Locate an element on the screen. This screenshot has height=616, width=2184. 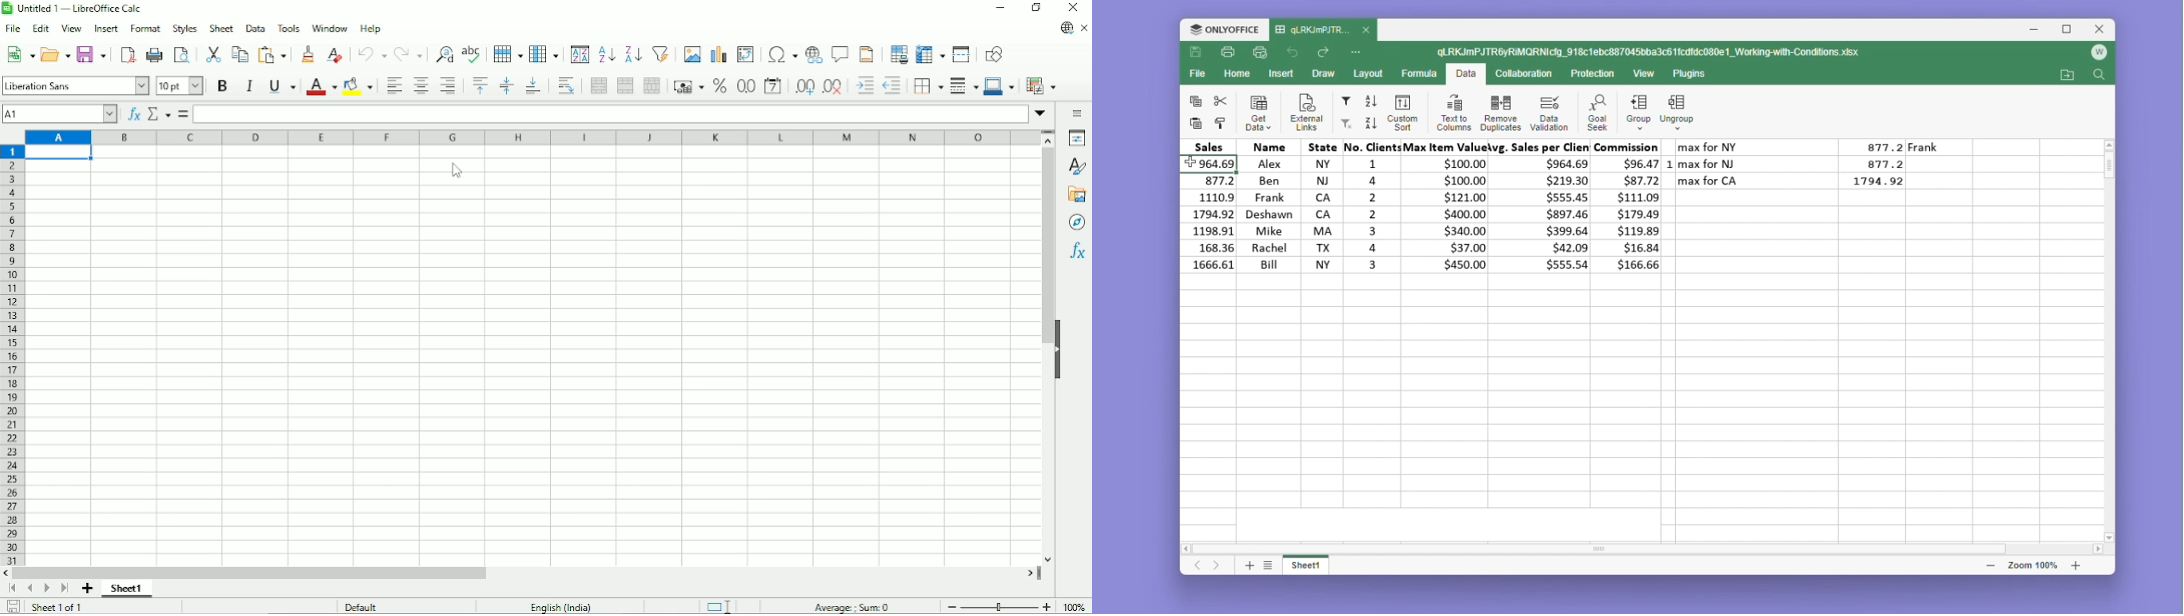
Input line is located at coordinates (610, 114).